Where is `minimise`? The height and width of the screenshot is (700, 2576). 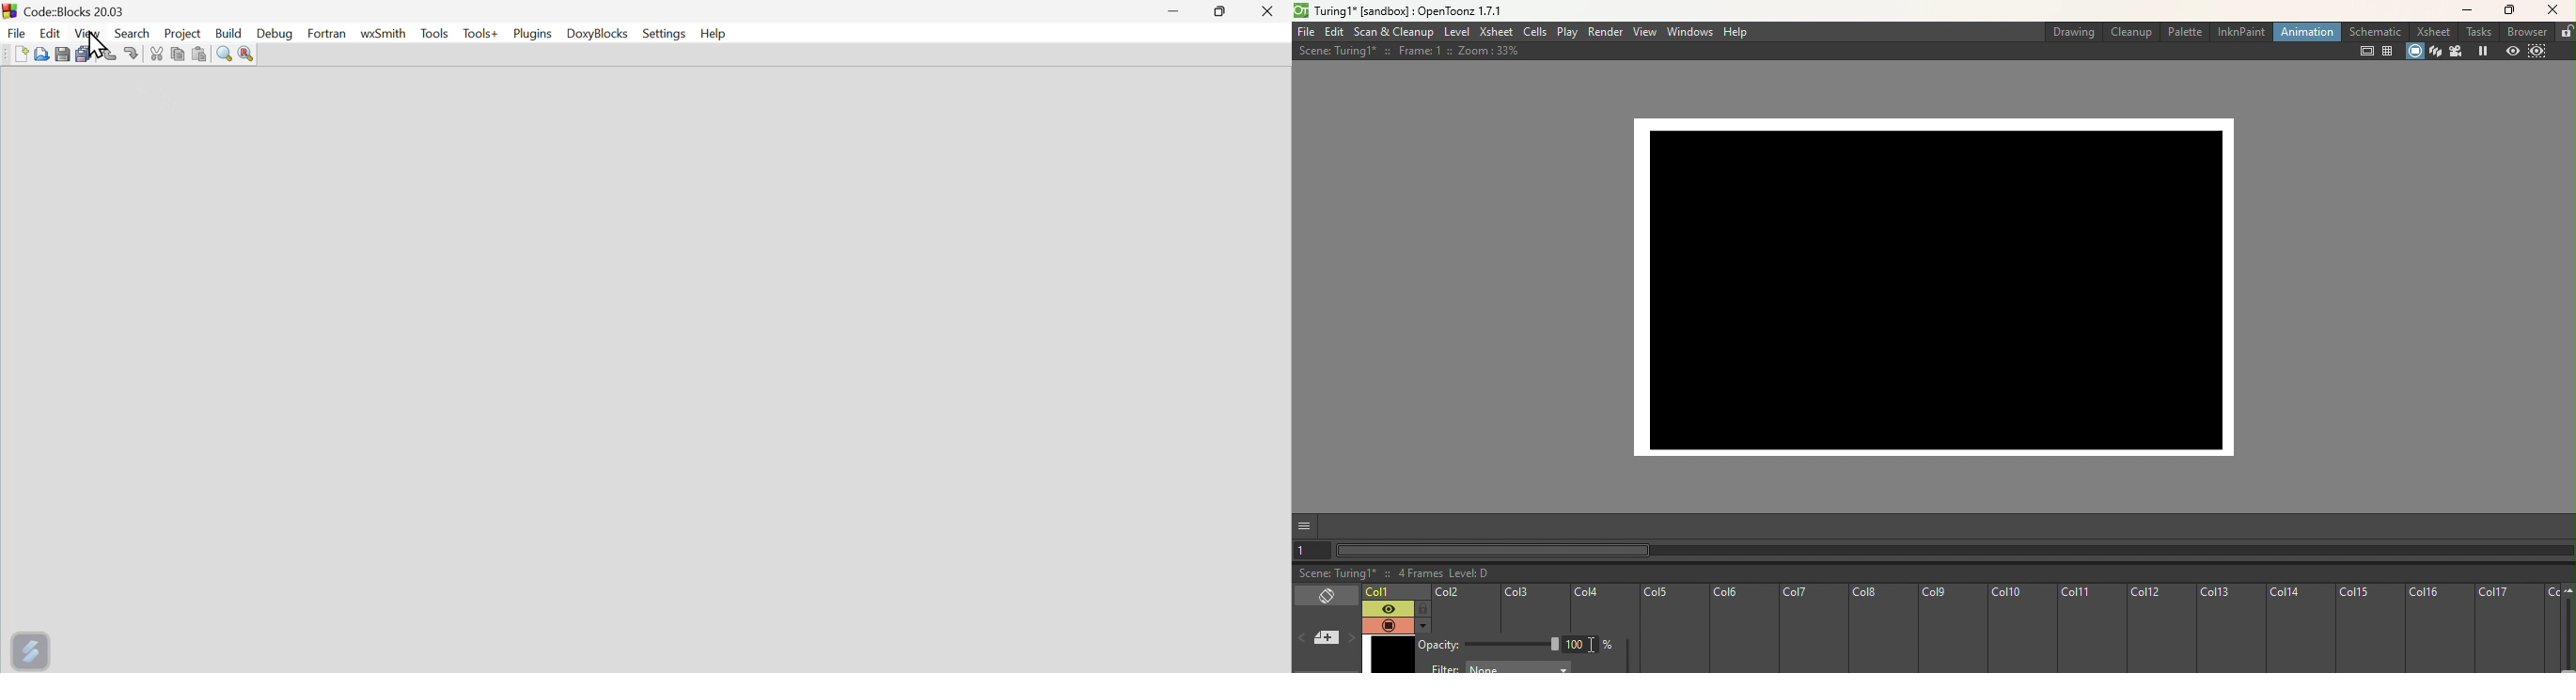
minimise is located at coordinates (1176, 13).